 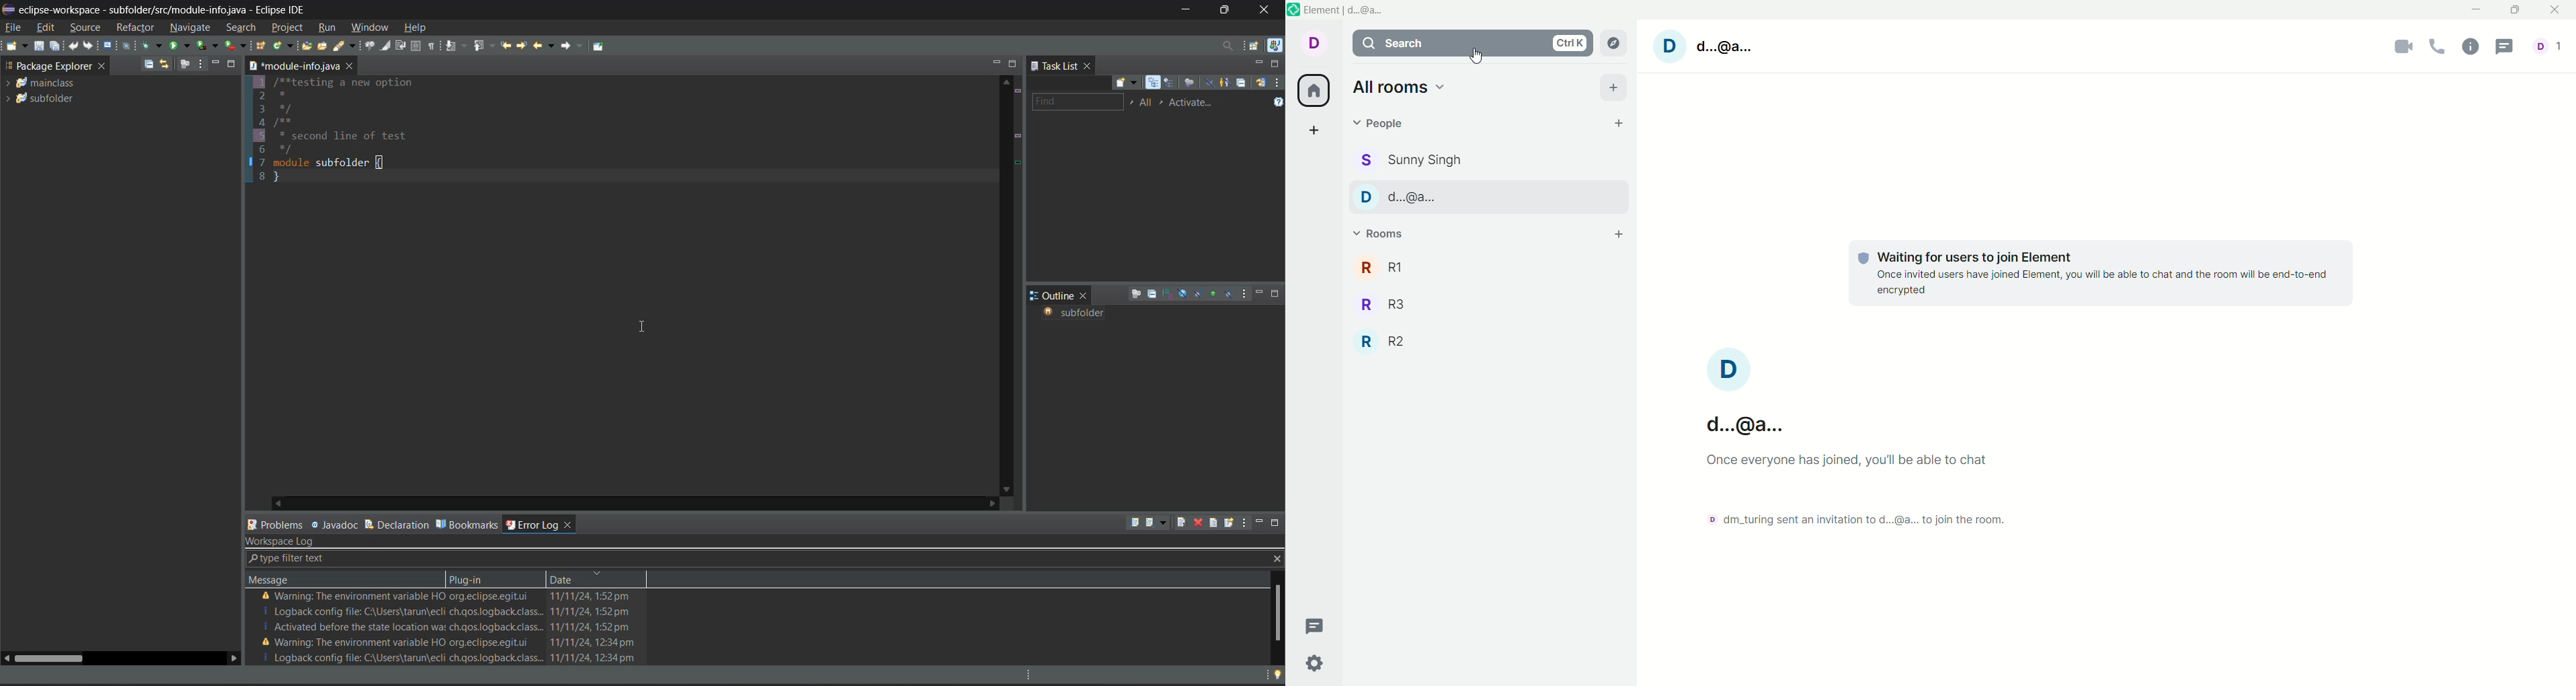 What do you see at coordinates (2401, 48) in the screenshot?
I see `video call` at bounding box center [2401, 48].